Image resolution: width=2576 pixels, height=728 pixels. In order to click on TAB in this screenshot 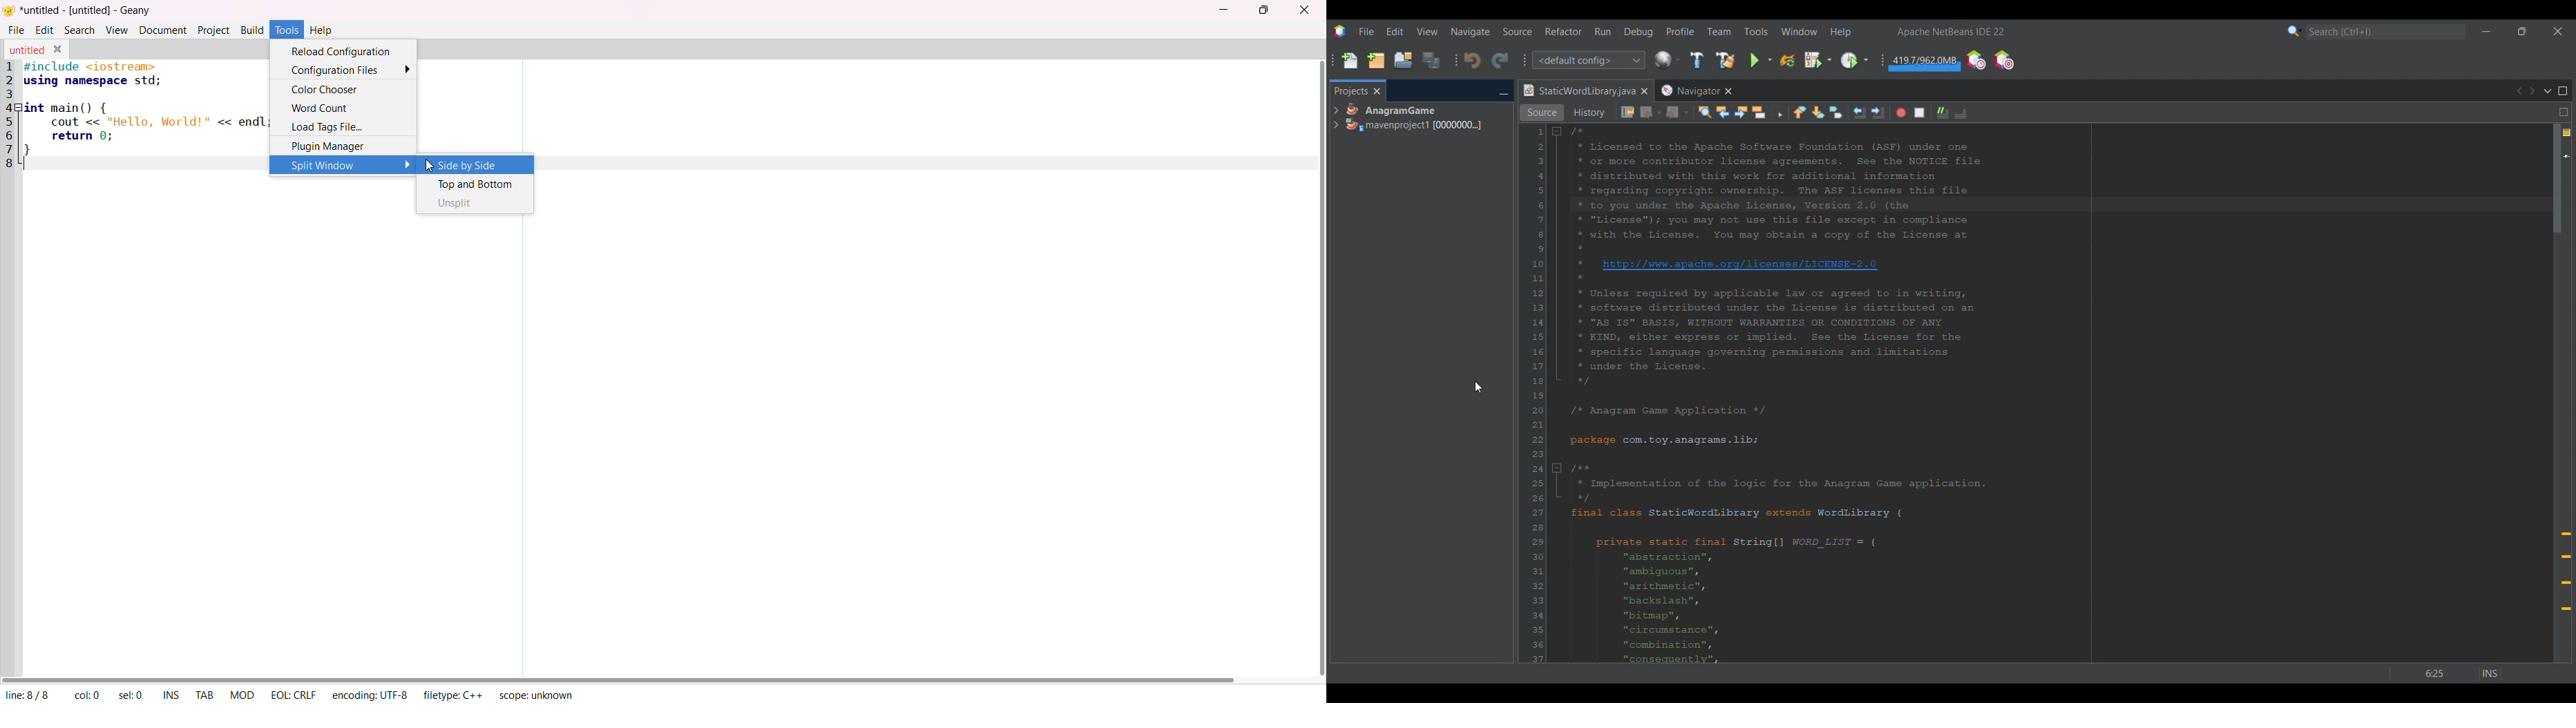, I will do `click(204, 695)`.